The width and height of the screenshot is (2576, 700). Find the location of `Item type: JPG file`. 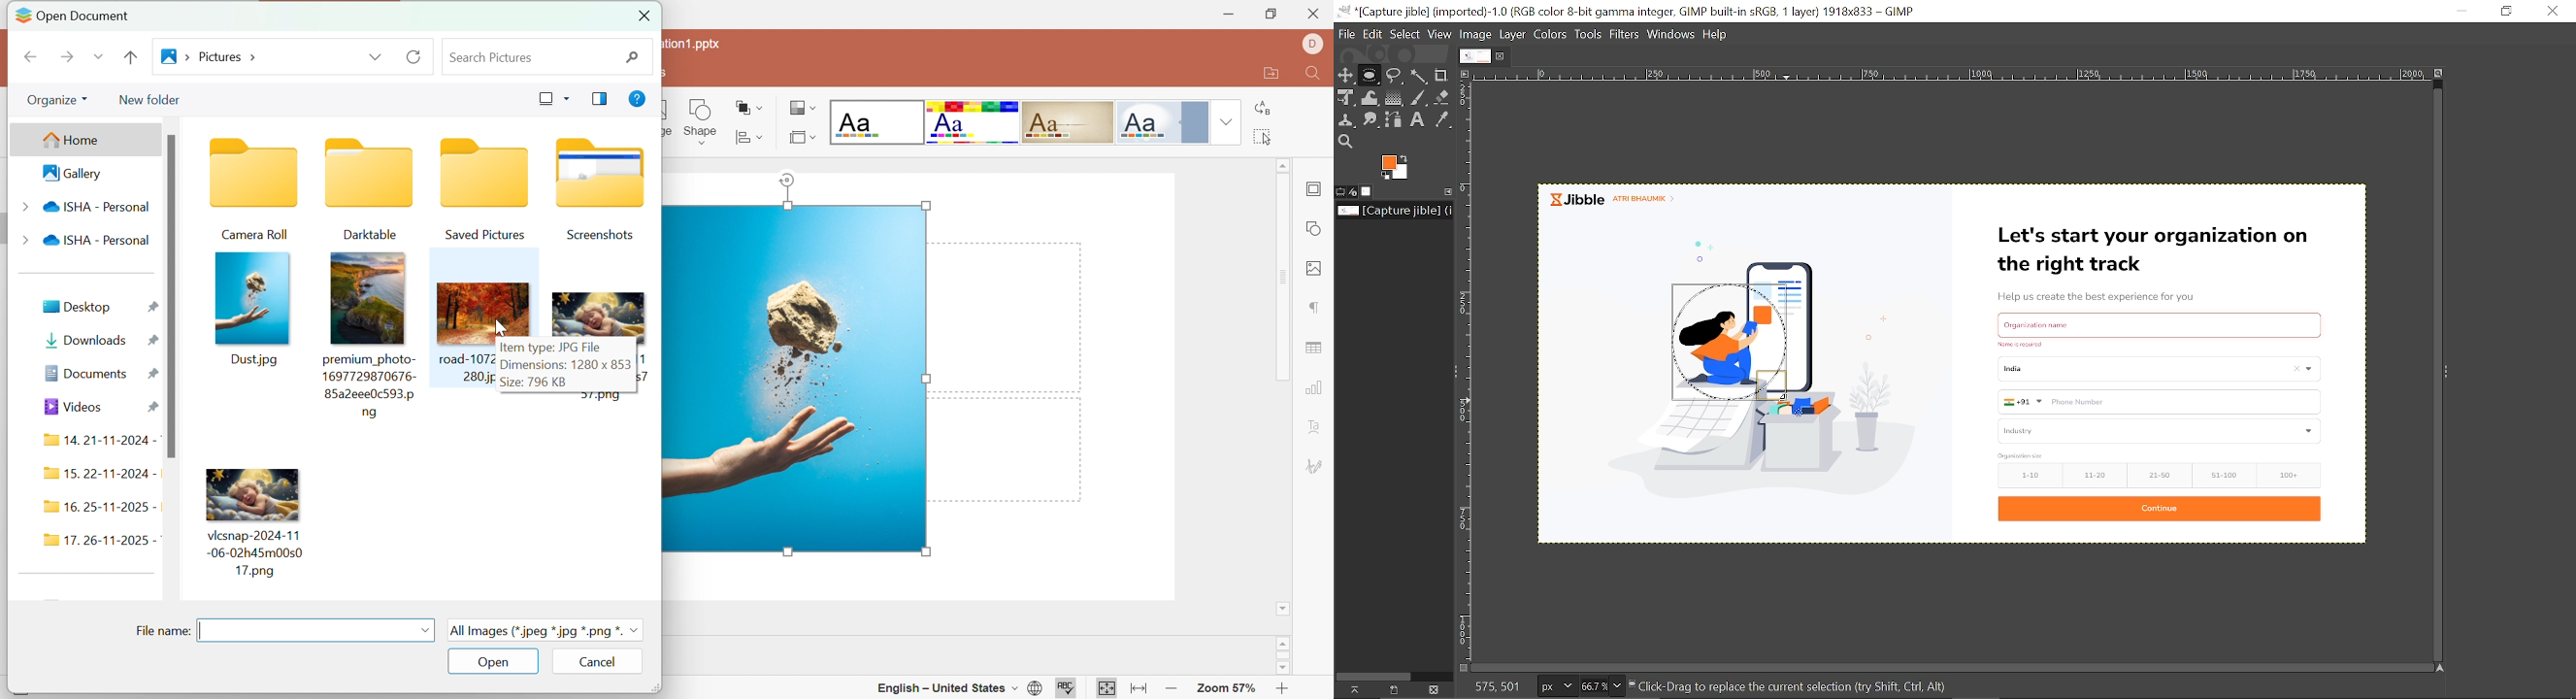

Item type: JPG file is located at coordinates (554, 347).